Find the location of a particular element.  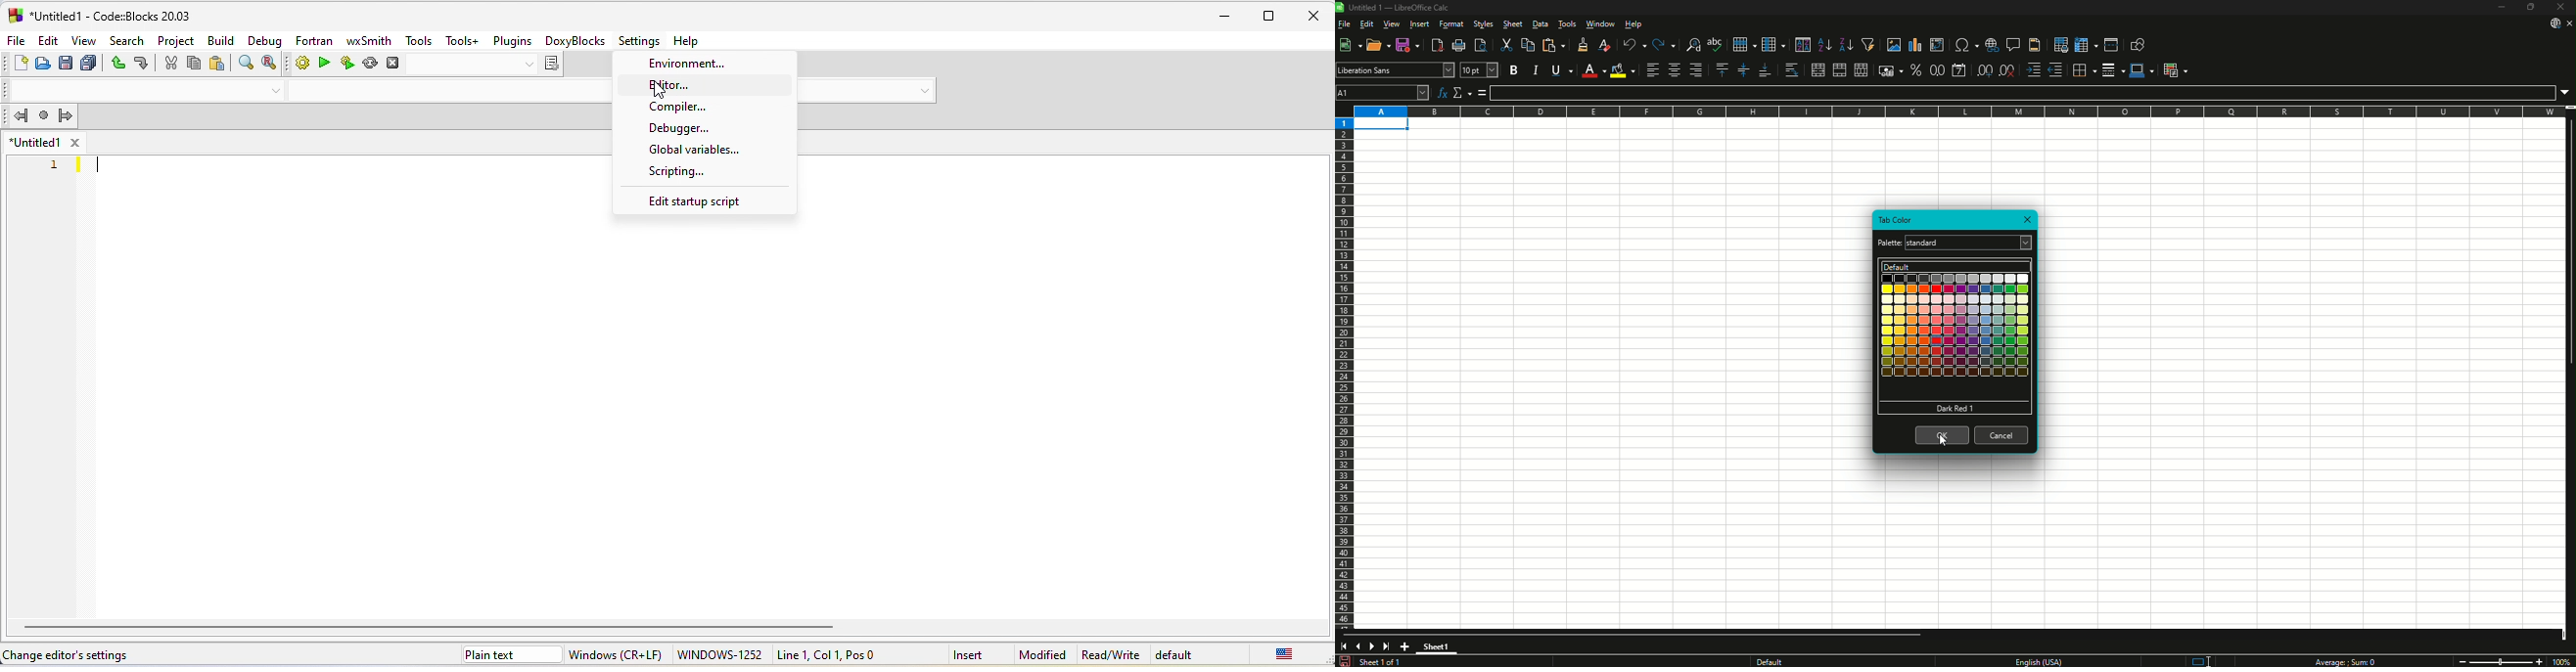

Auto Filter is located at coordinates (1869, 45).